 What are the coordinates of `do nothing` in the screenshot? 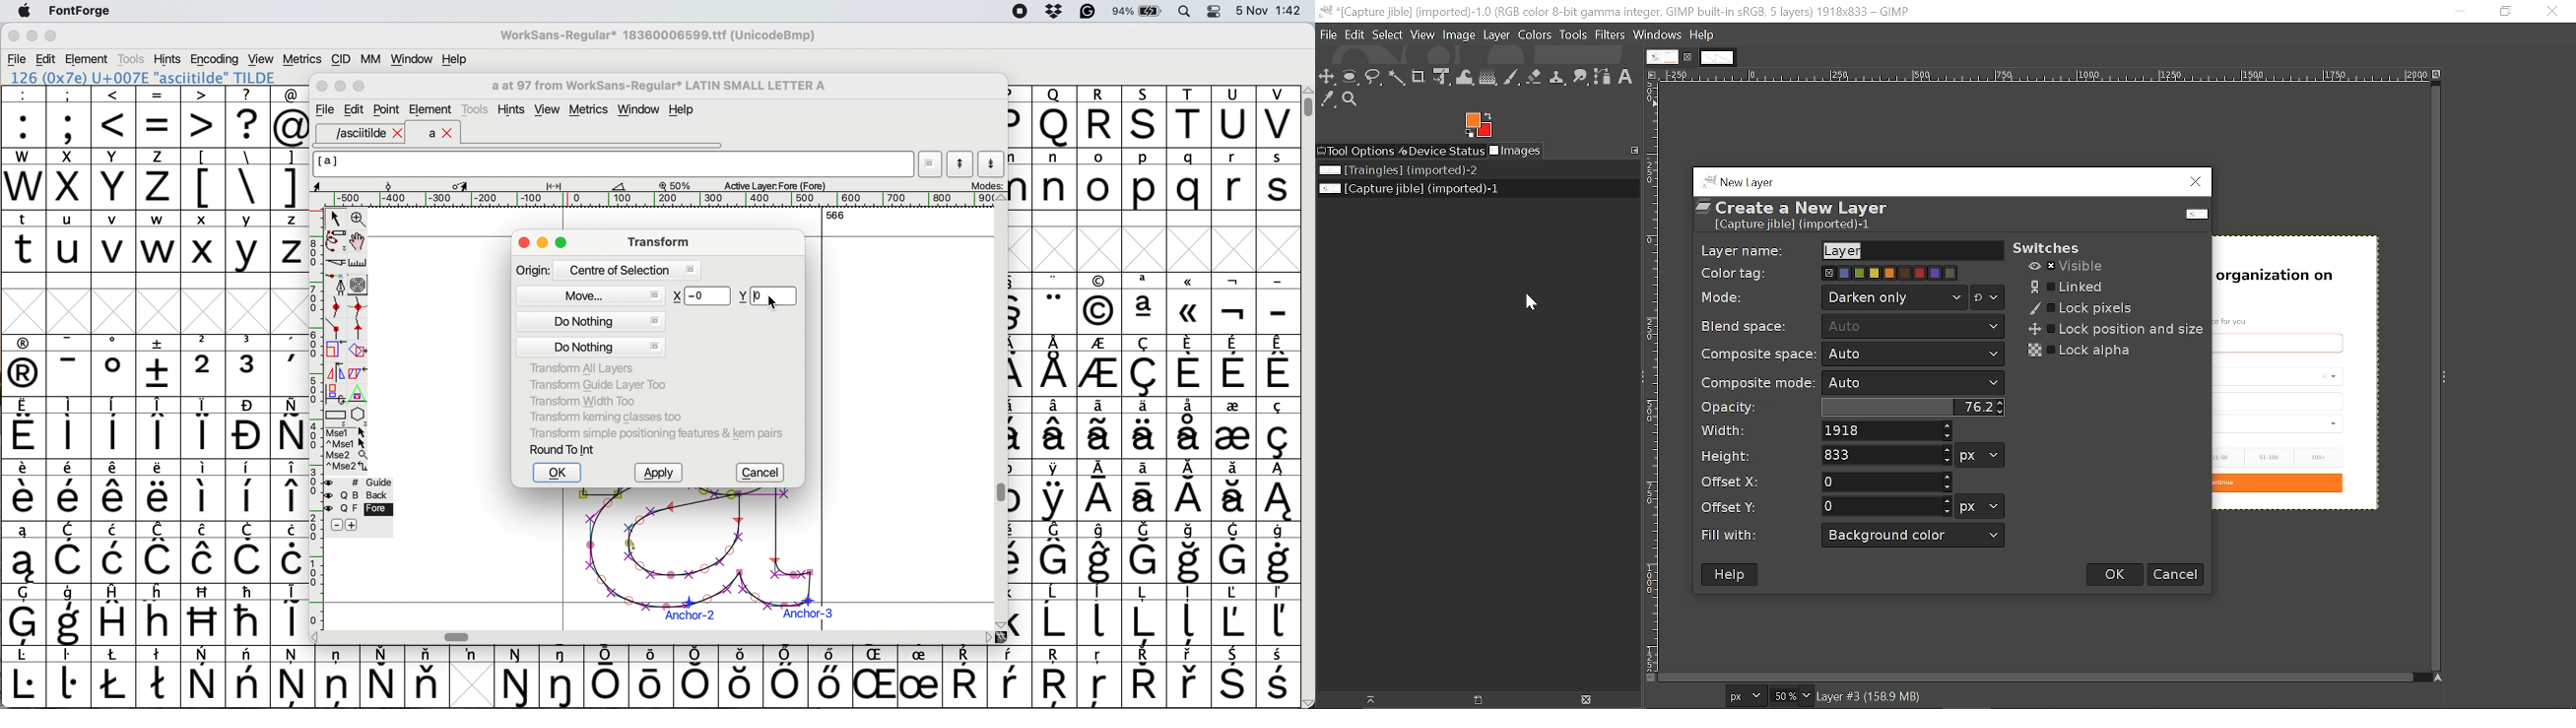 It's located at (589, 333).